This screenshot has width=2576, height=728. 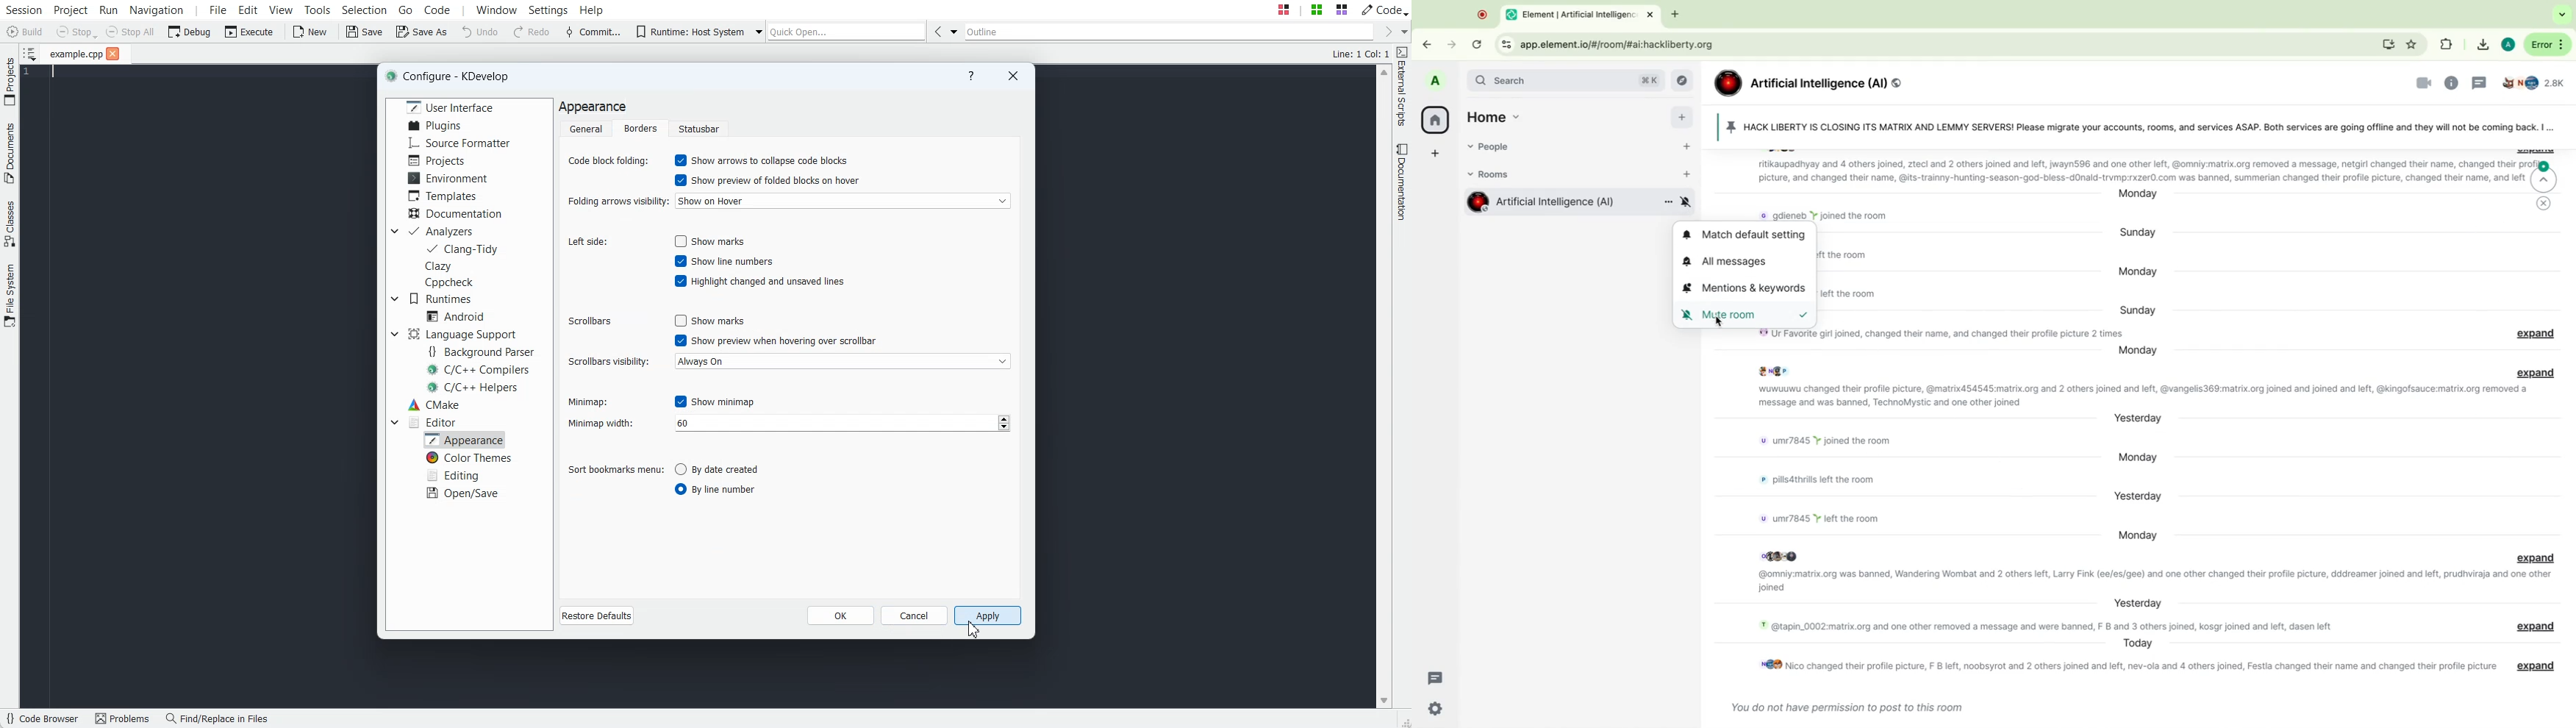 What do you see at coordinates (1683, 80) in the screenshot?
I see `explore rooms` at bounding box center [1683, 80].